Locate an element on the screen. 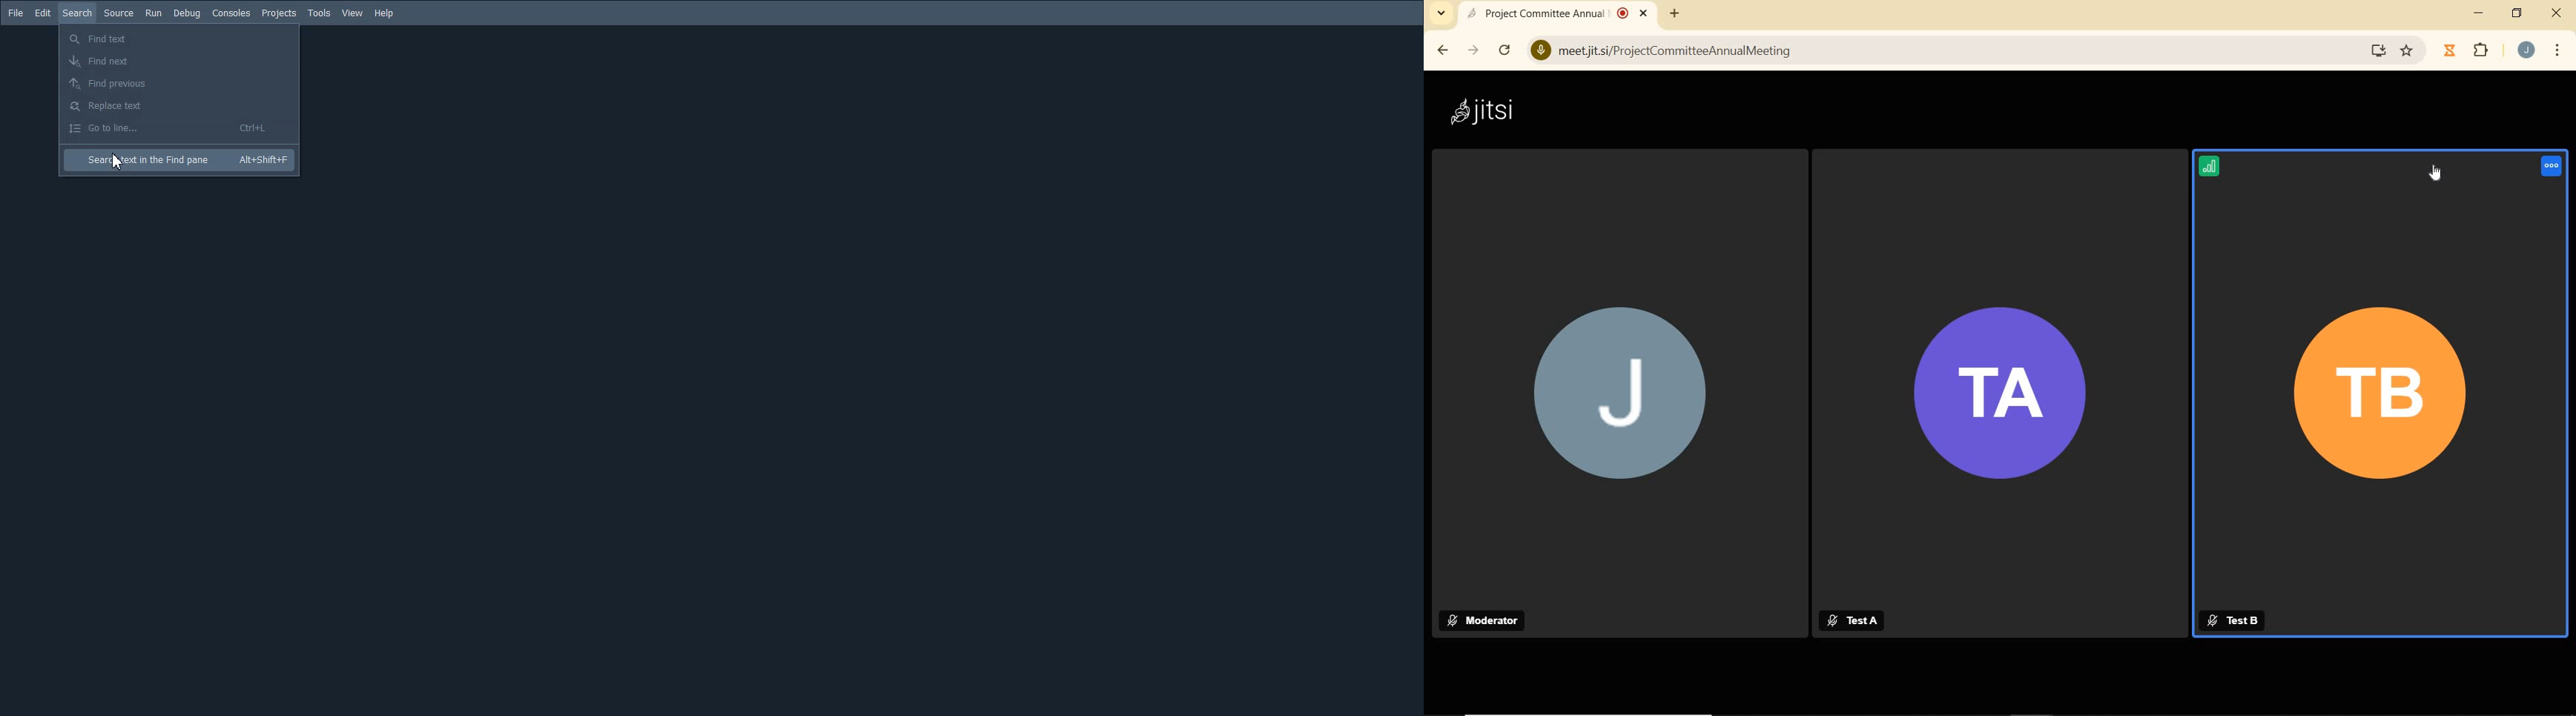  Tools is located at coordinates (319, 12).